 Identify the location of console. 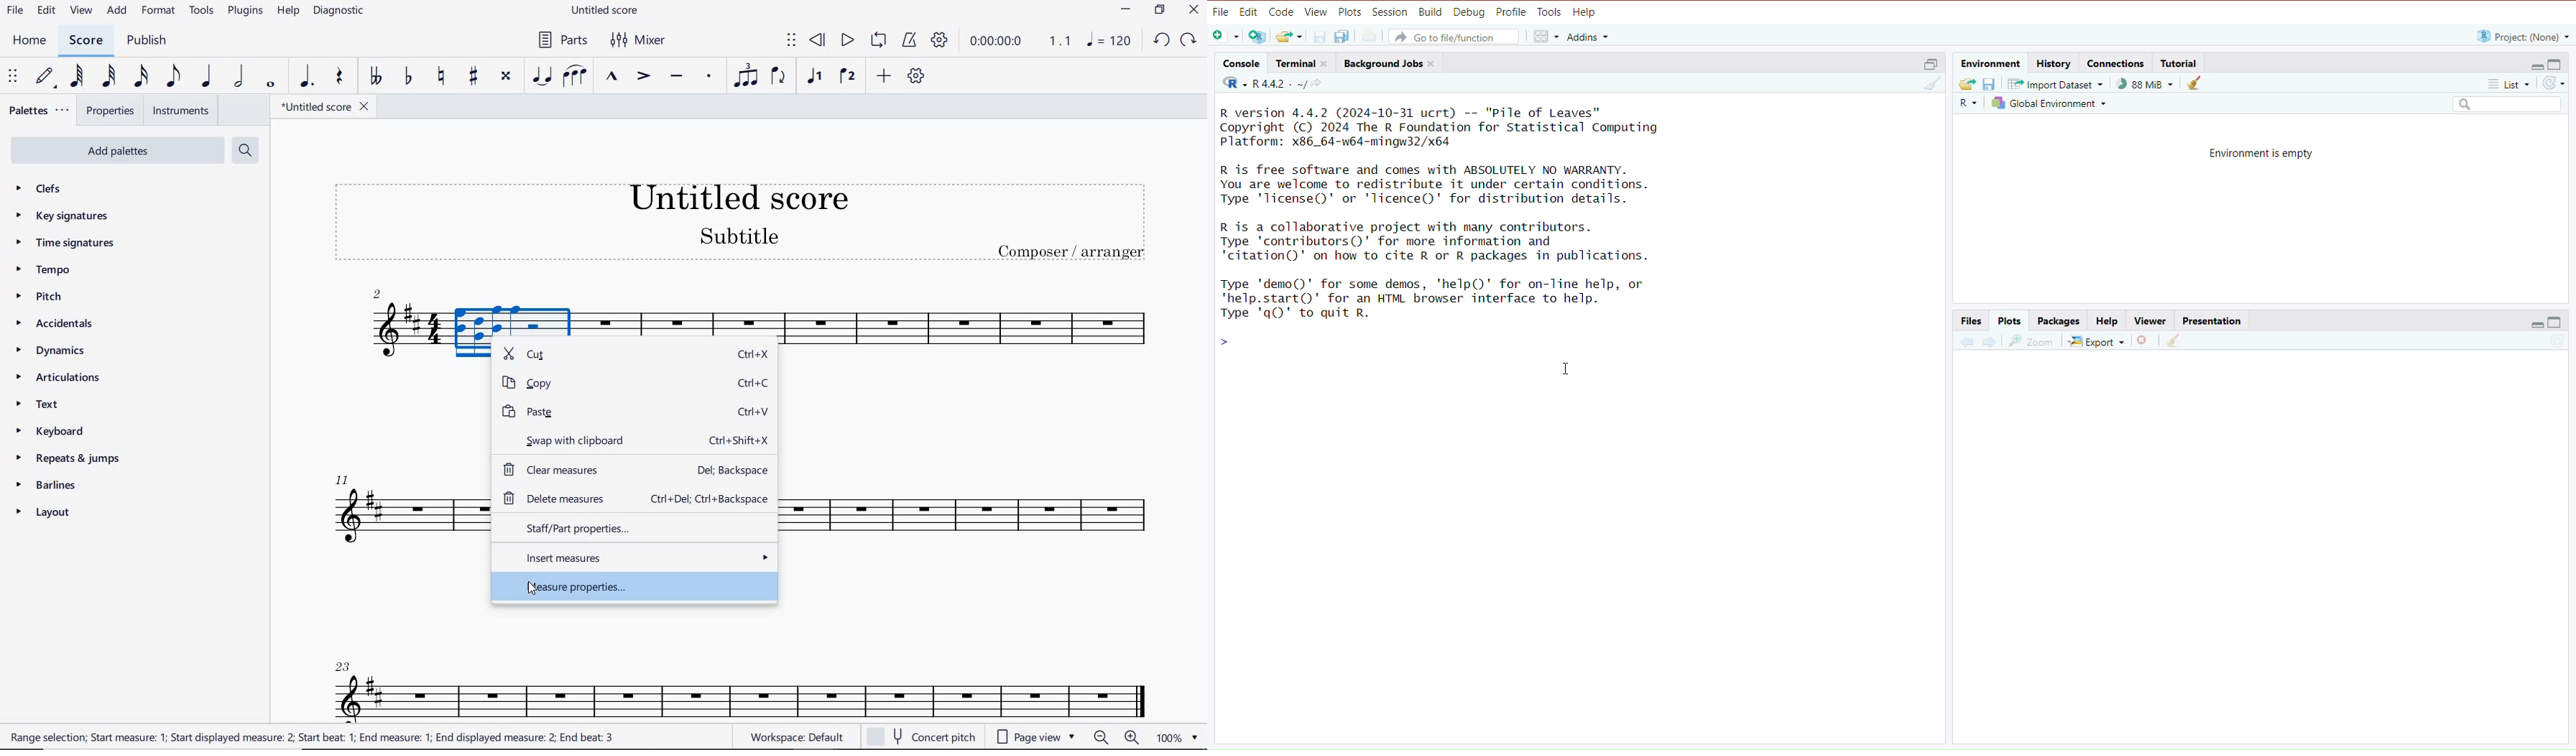
(1241, 63).